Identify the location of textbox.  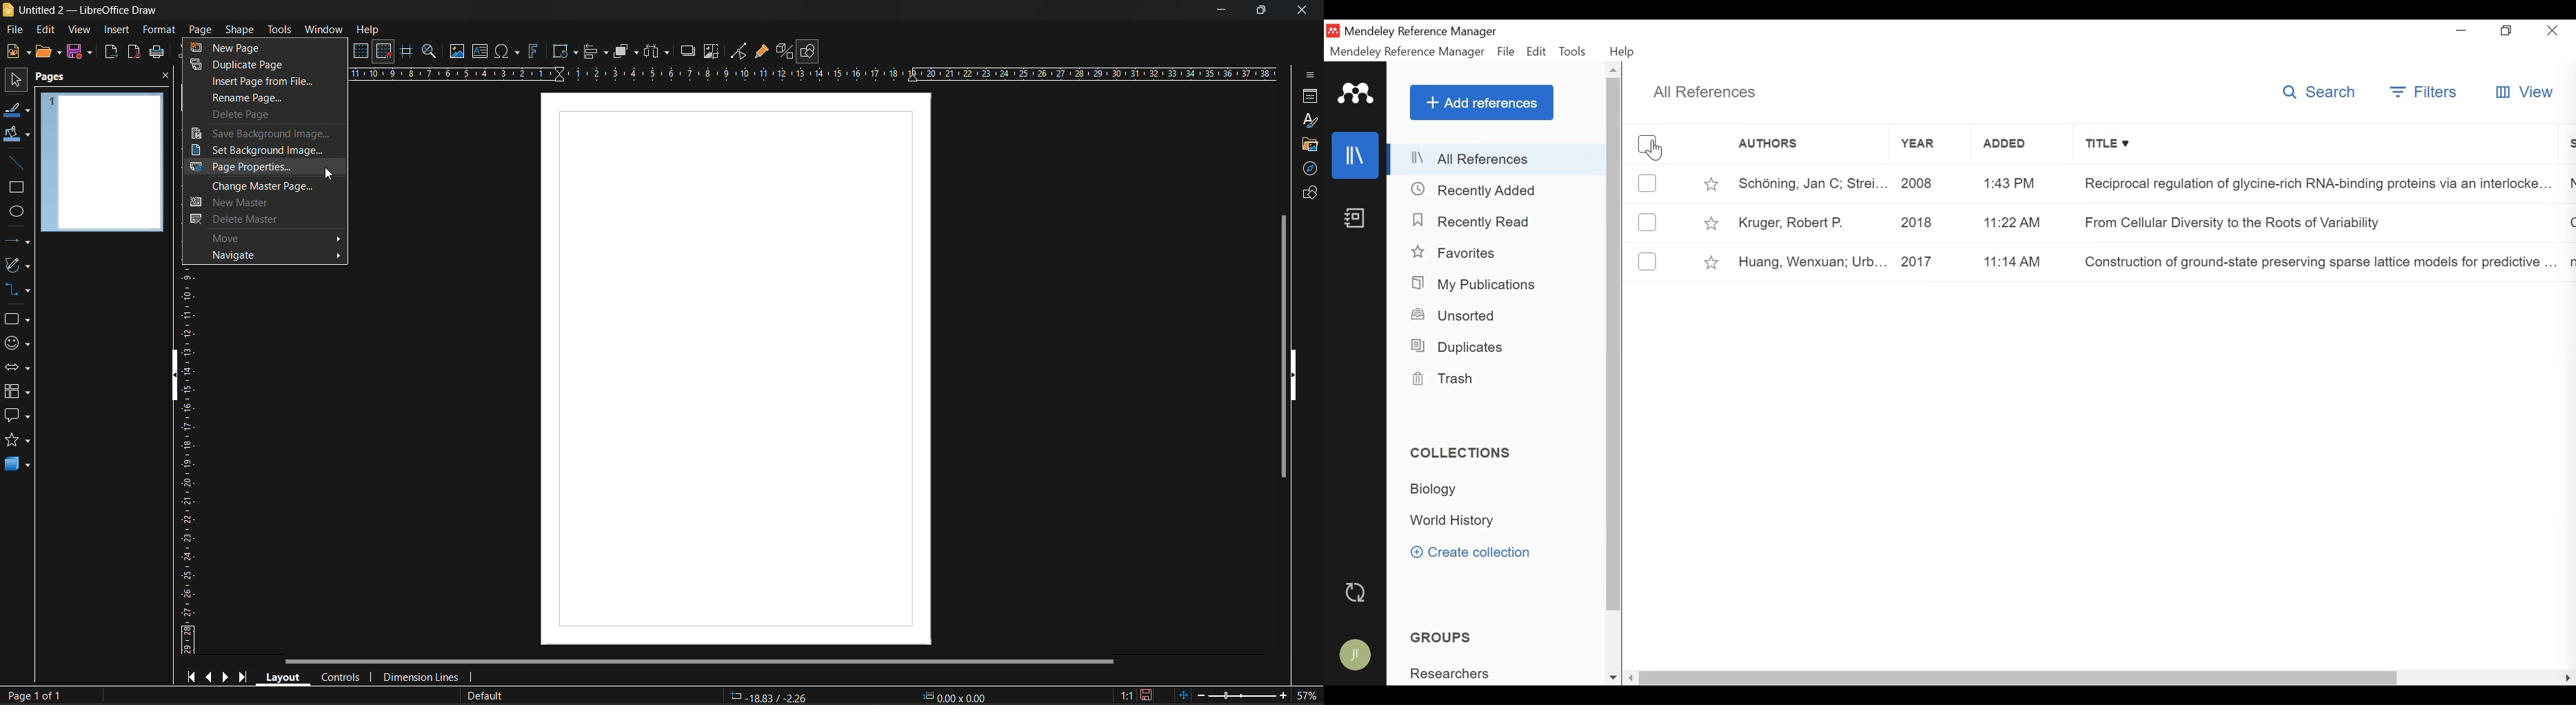
(481, 52).